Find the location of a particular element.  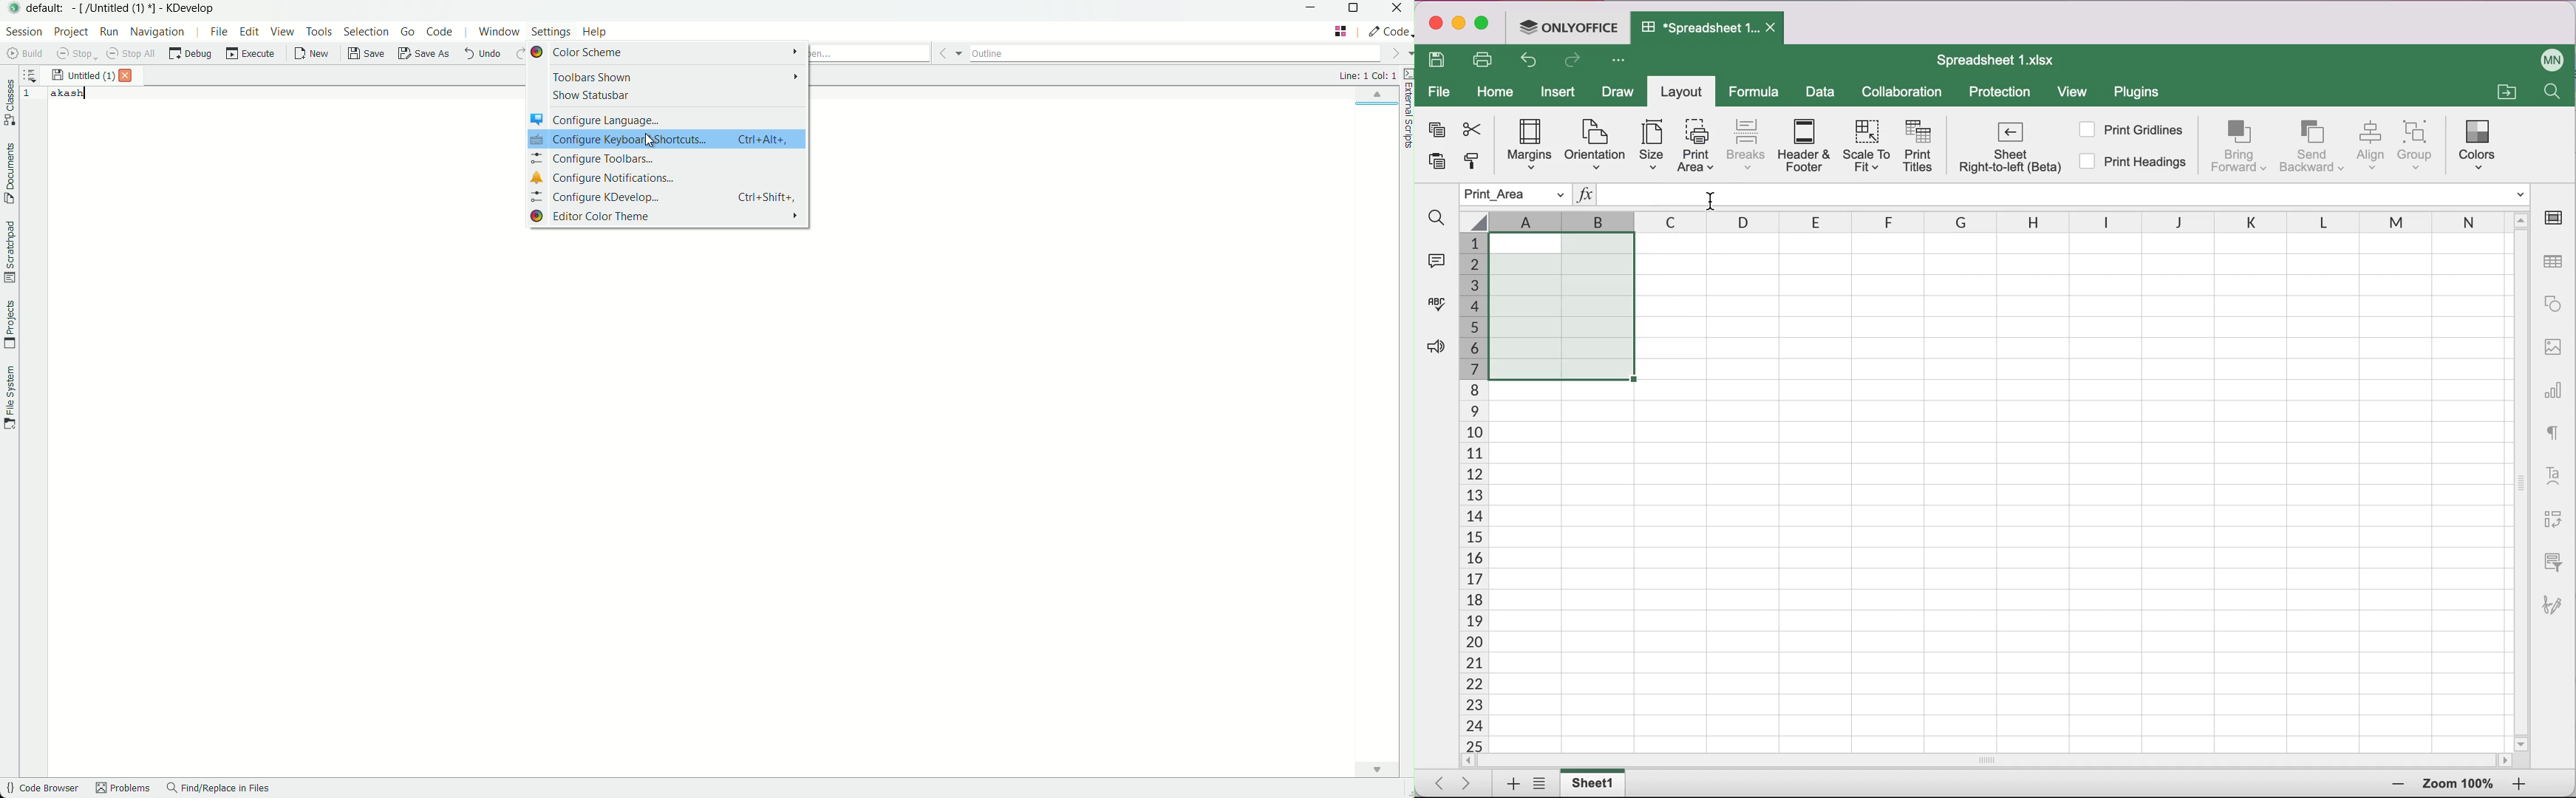

Insert function is located at coordinates (1584, 197).